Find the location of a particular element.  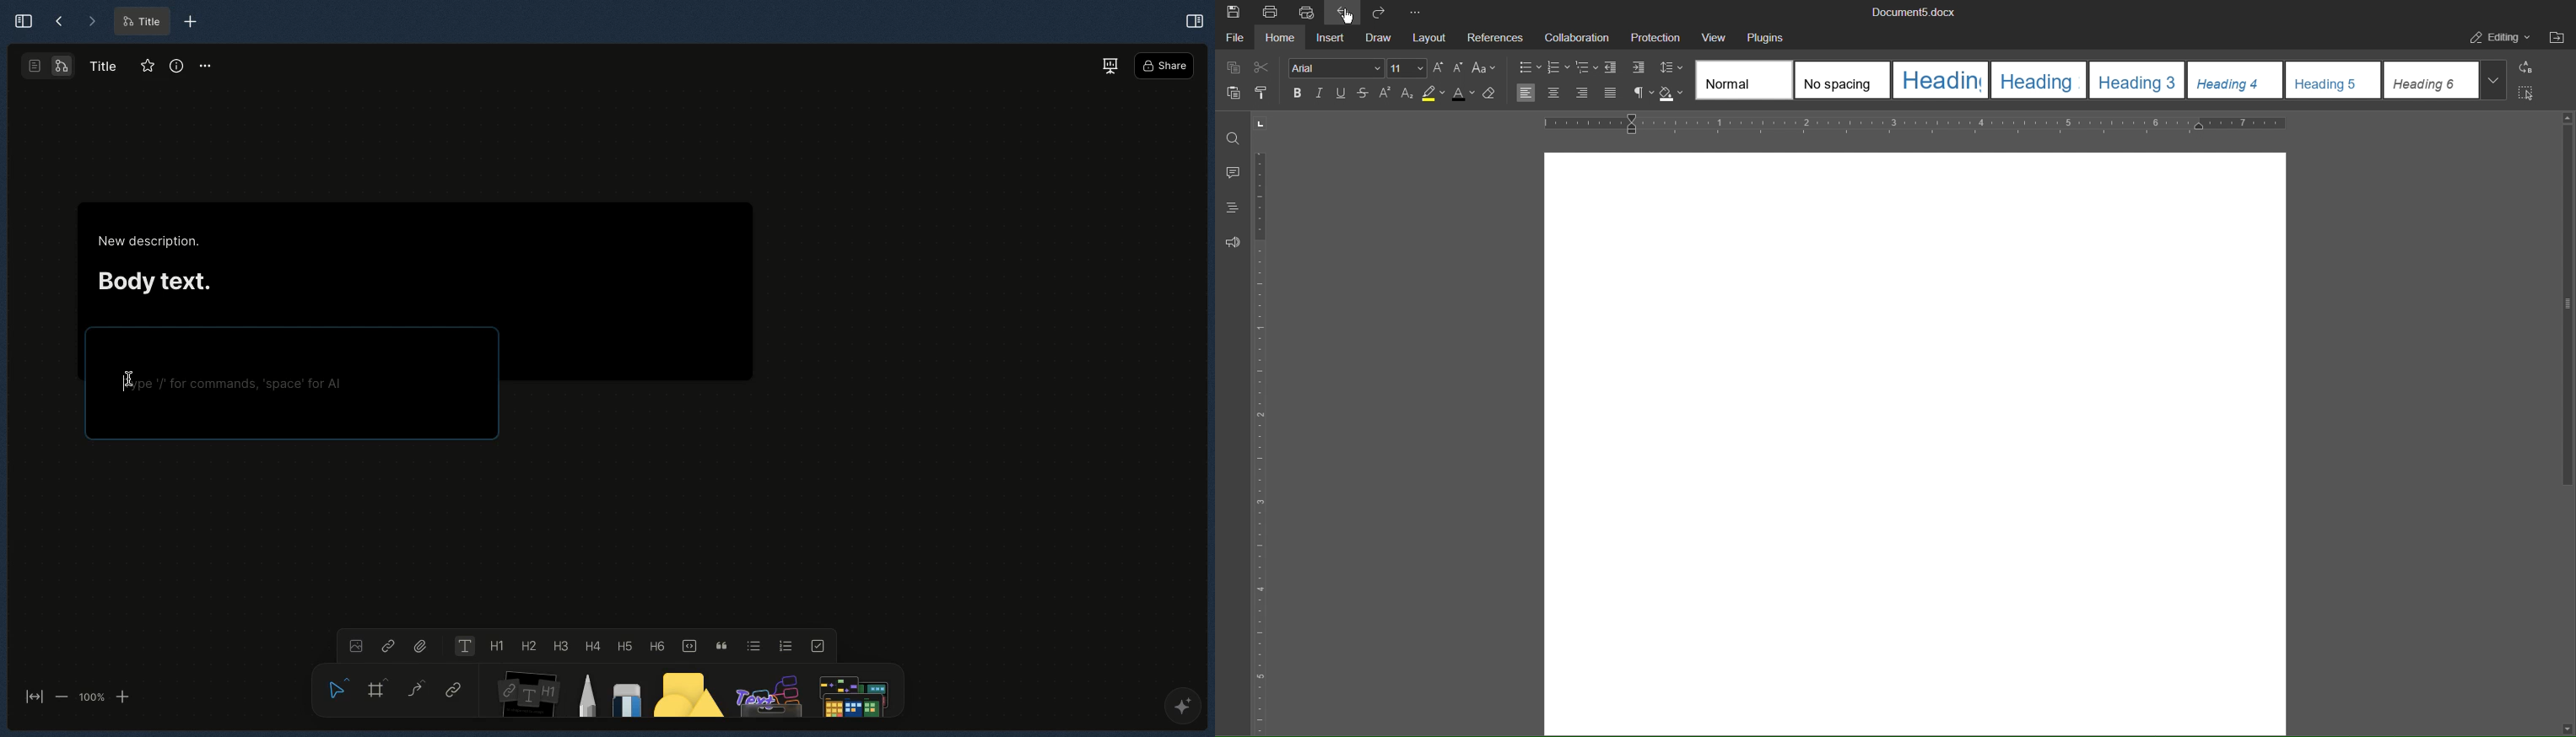

template is located at coordinates (1941, 80).